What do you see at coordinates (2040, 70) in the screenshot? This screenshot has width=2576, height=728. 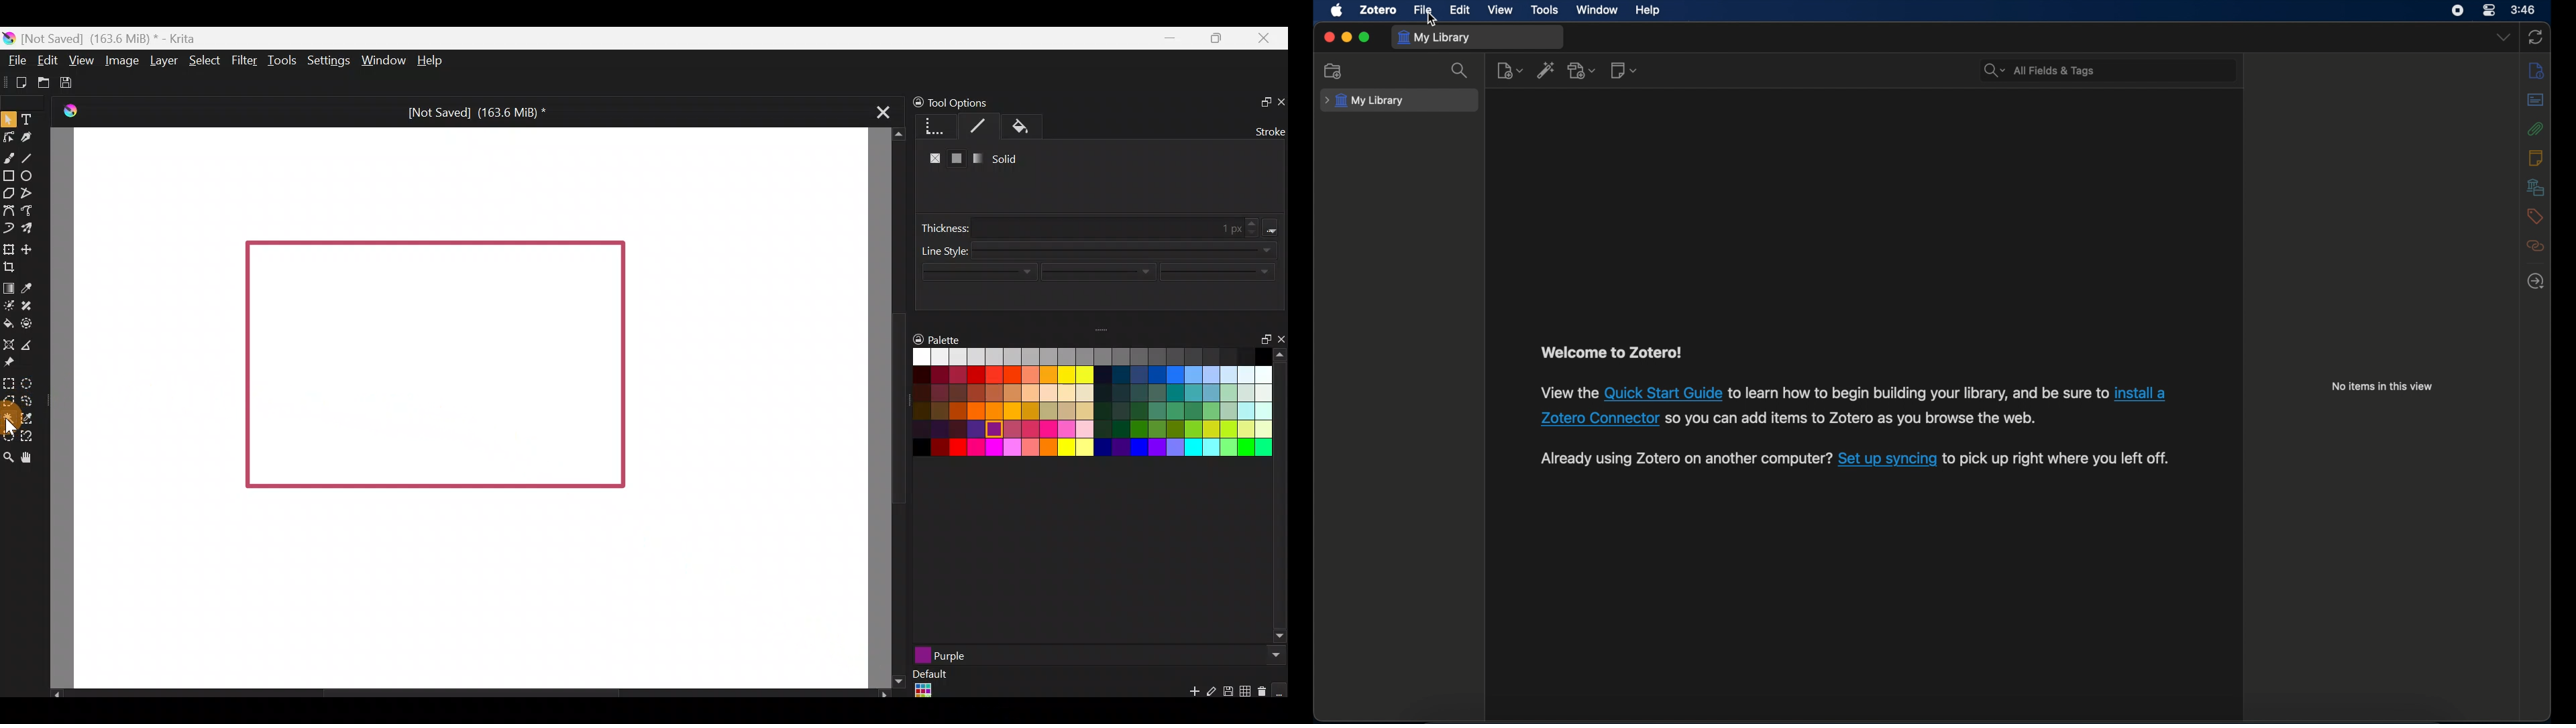 I see `search bar` at bounding box center [2040, 70].